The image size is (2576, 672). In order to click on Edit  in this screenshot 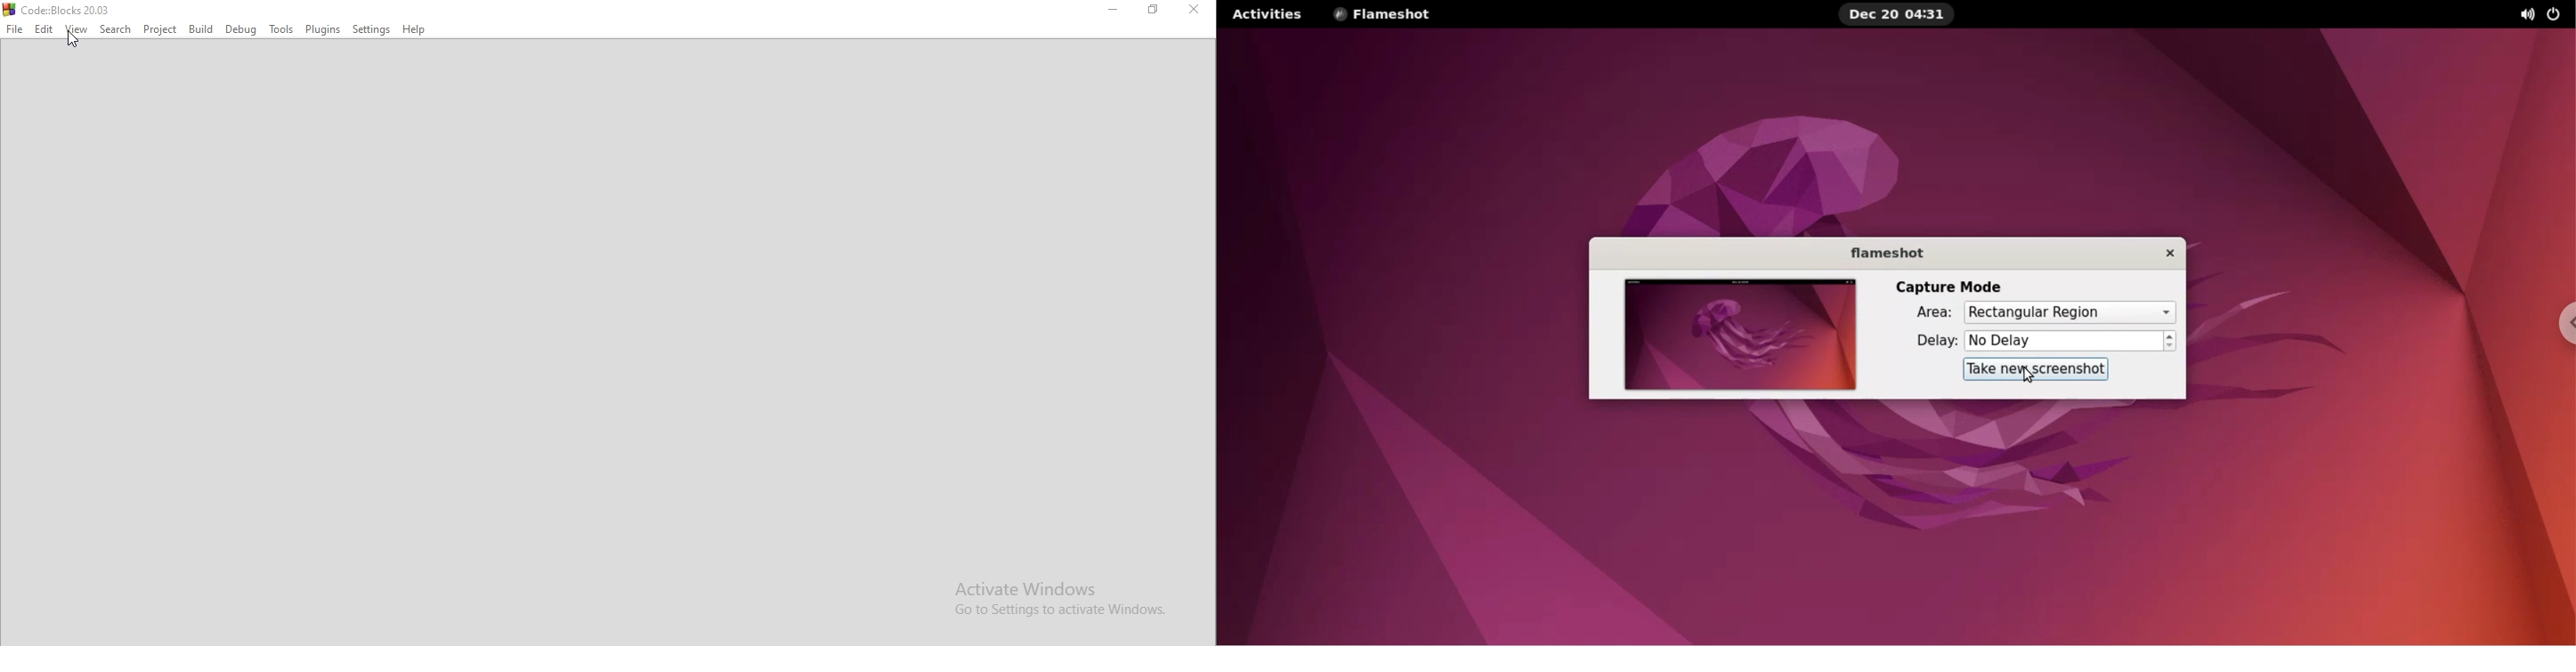, I will do `click(44, 29)`.